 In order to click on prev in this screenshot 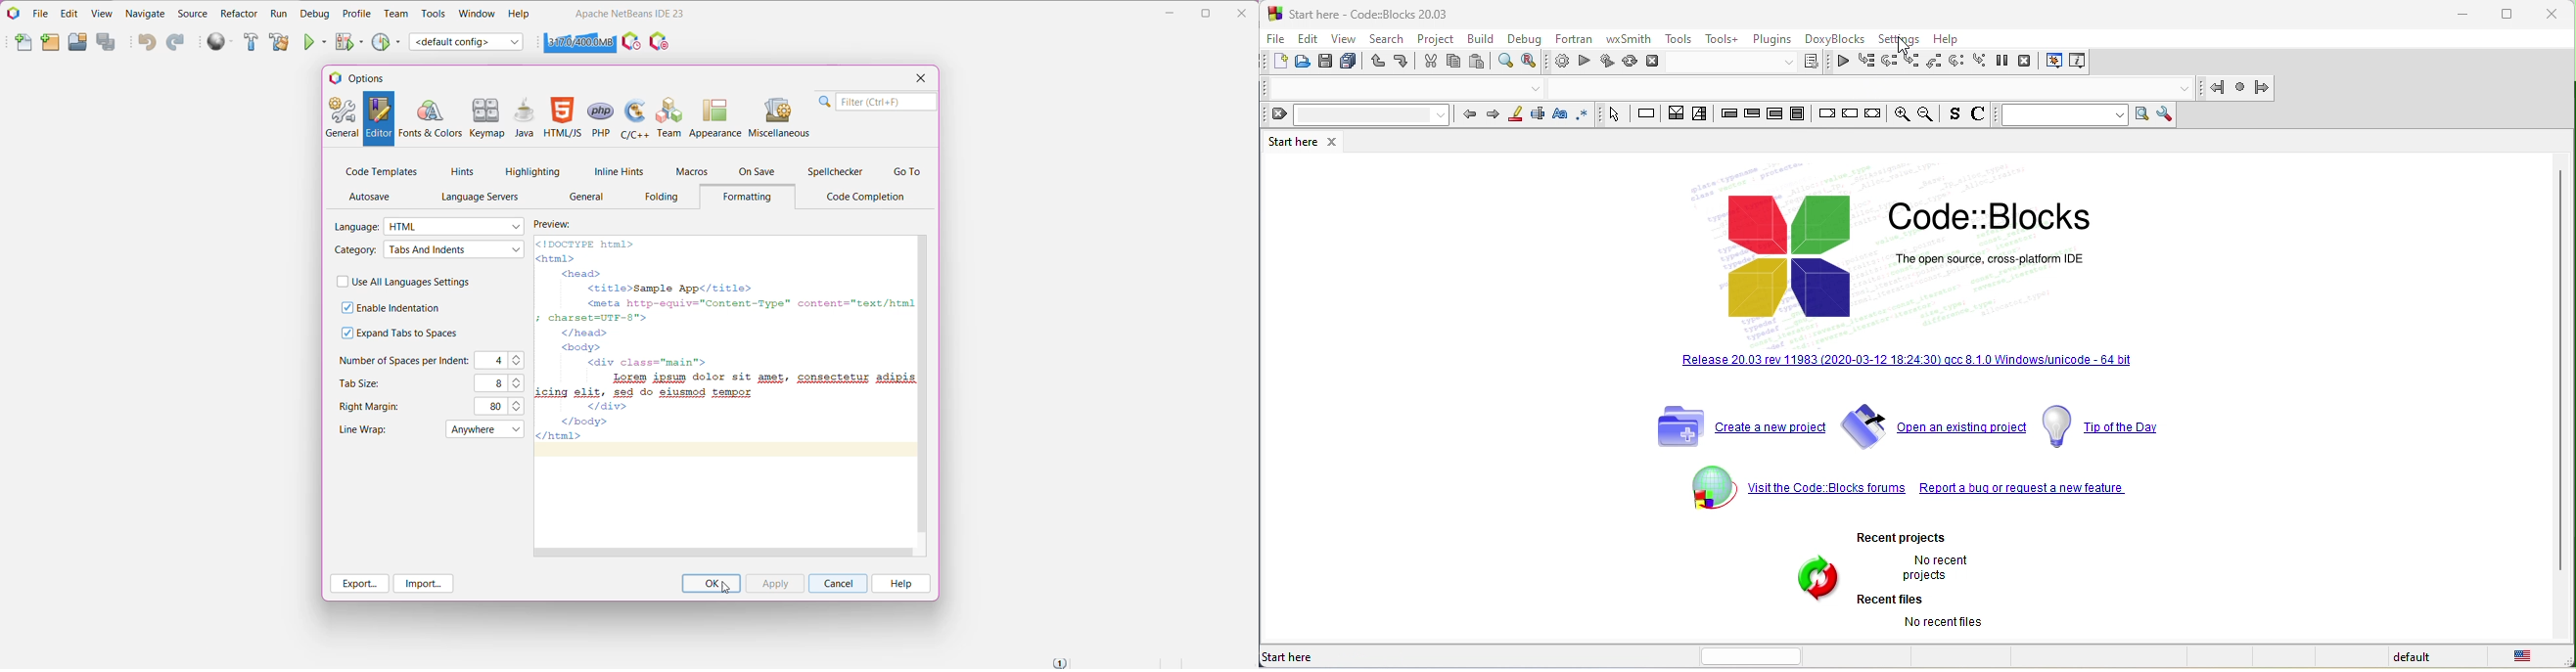, I will do `click(1470, 115)`.